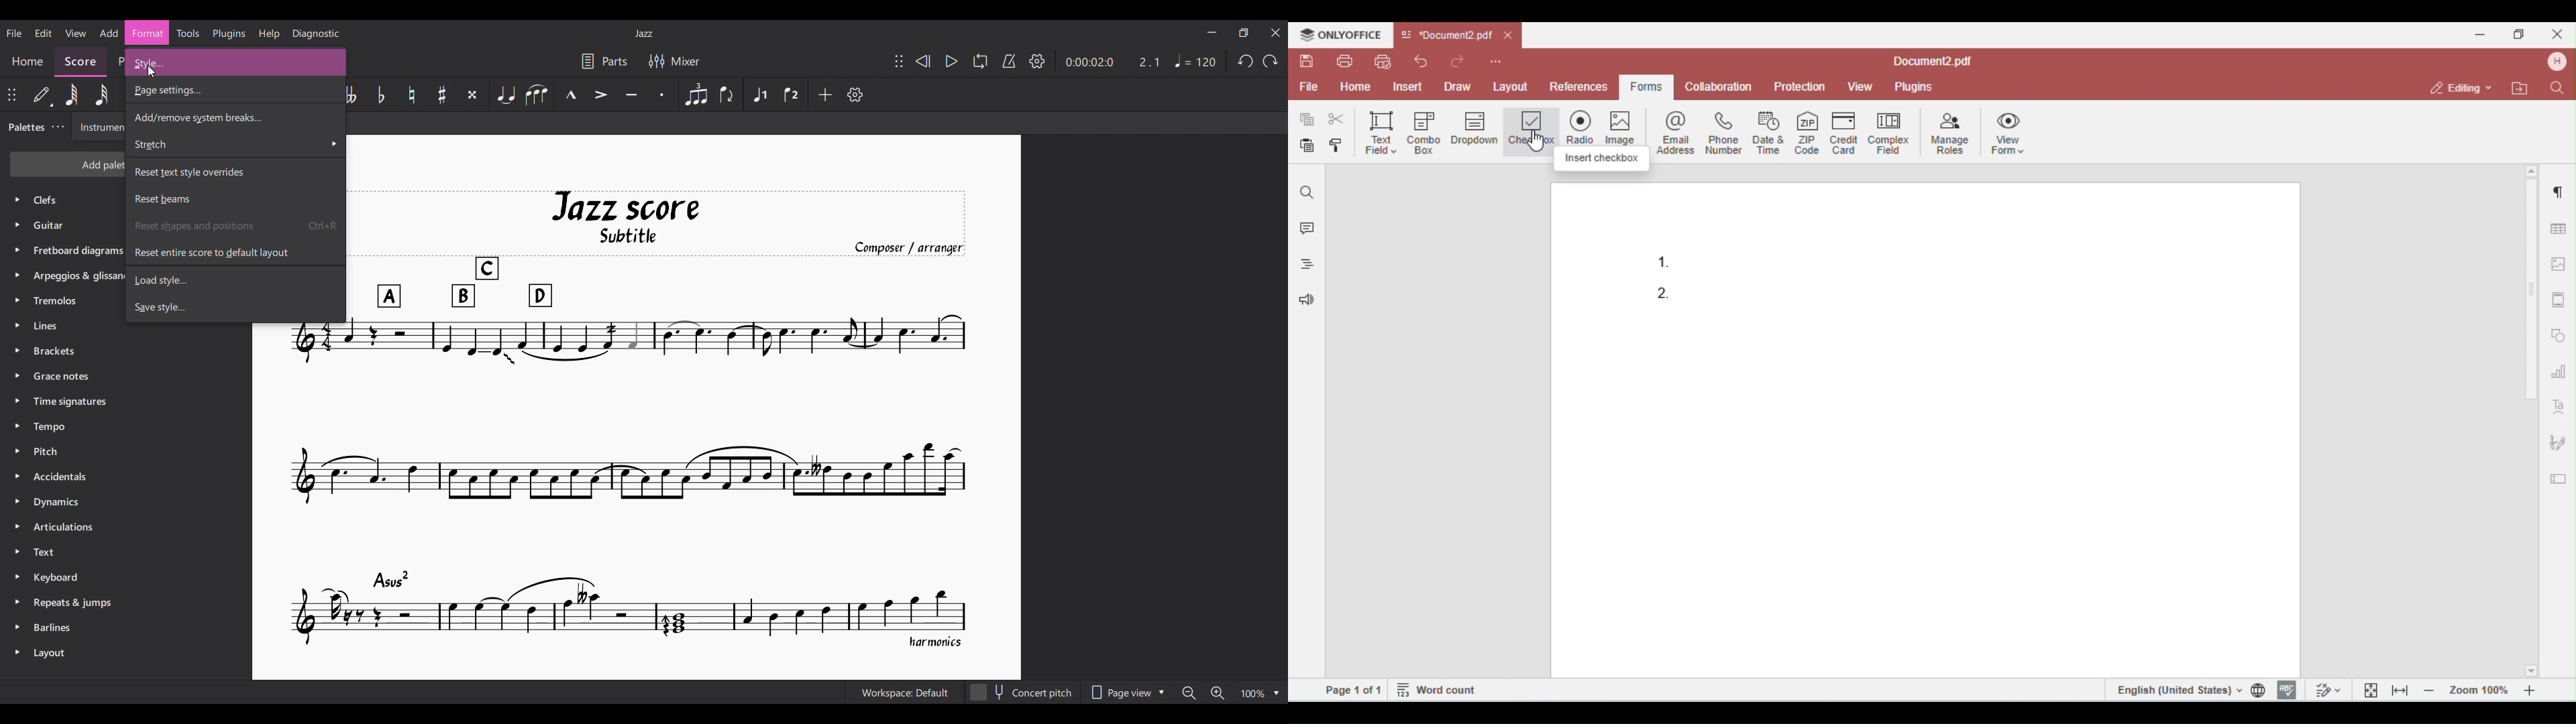 This screenshot has width=2576, height=728. What do you see at coordinates (1037, 61) in the screenshot?
I see `Settings` at bounding box center [1037, 61].